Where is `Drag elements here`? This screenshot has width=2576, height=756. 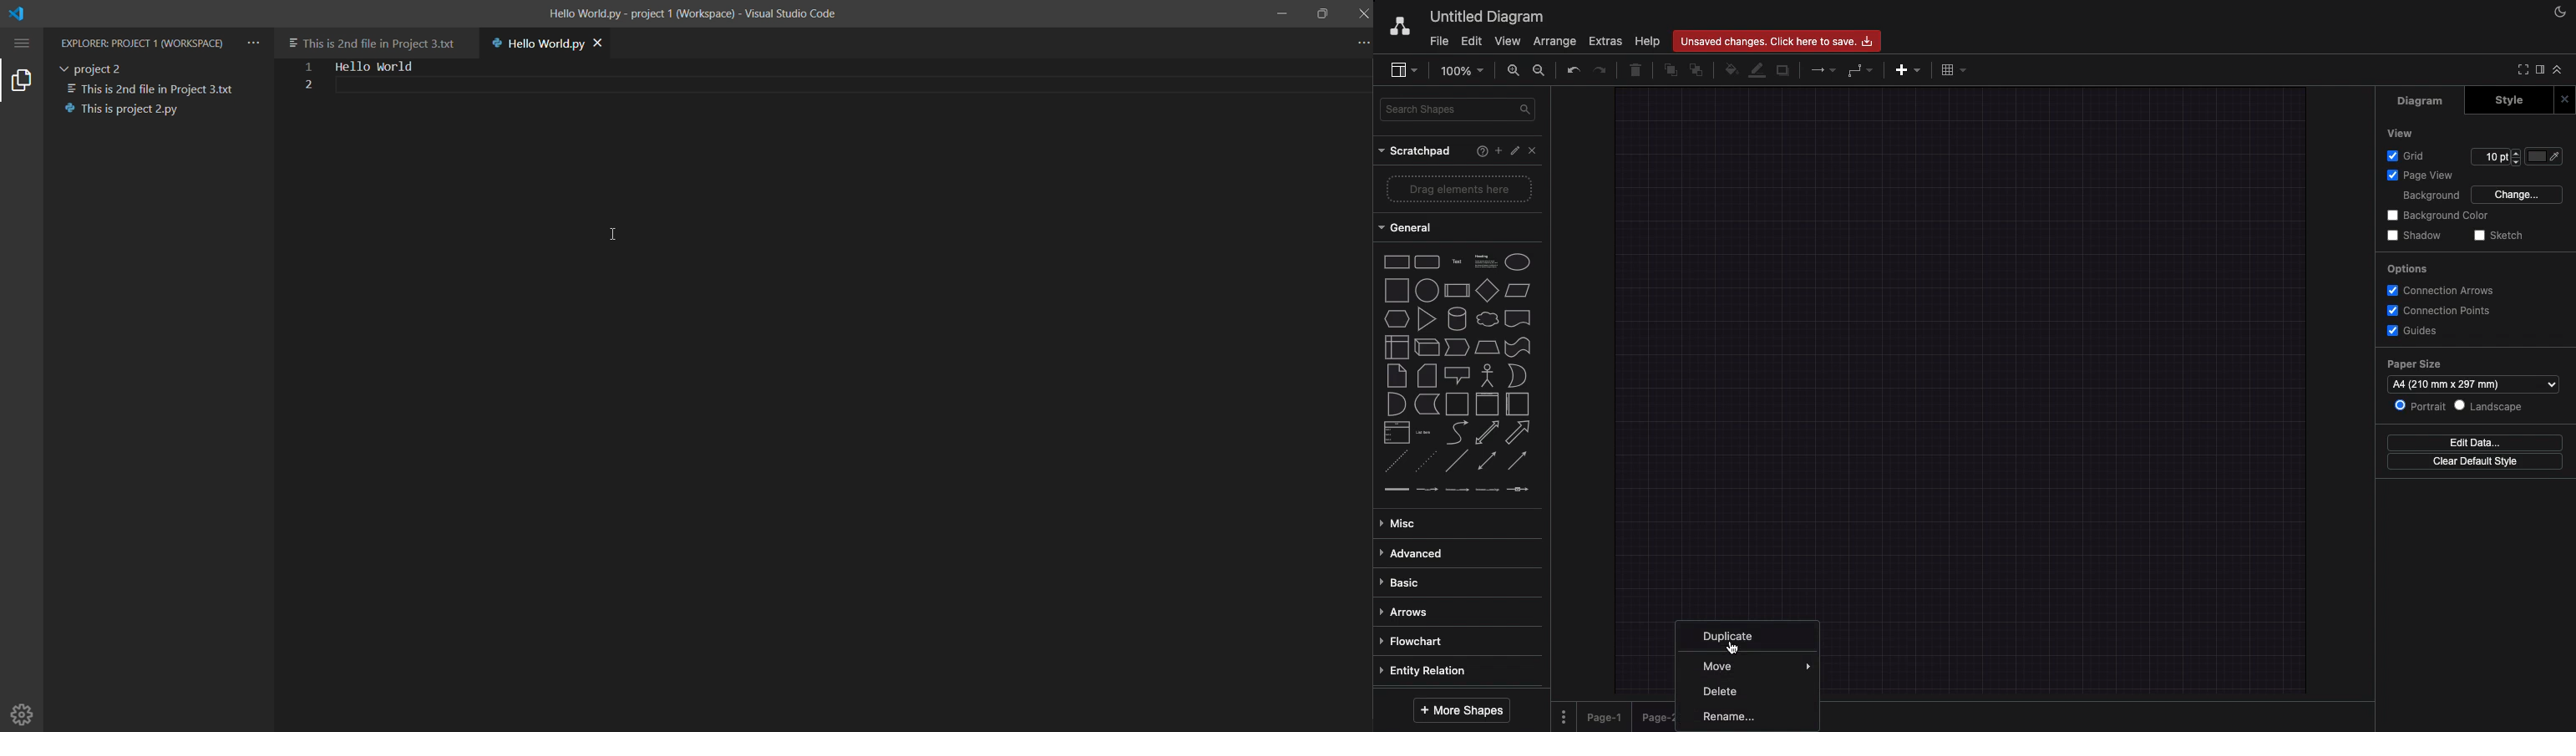 Drag elements here is located at coordinates (1460, 189).